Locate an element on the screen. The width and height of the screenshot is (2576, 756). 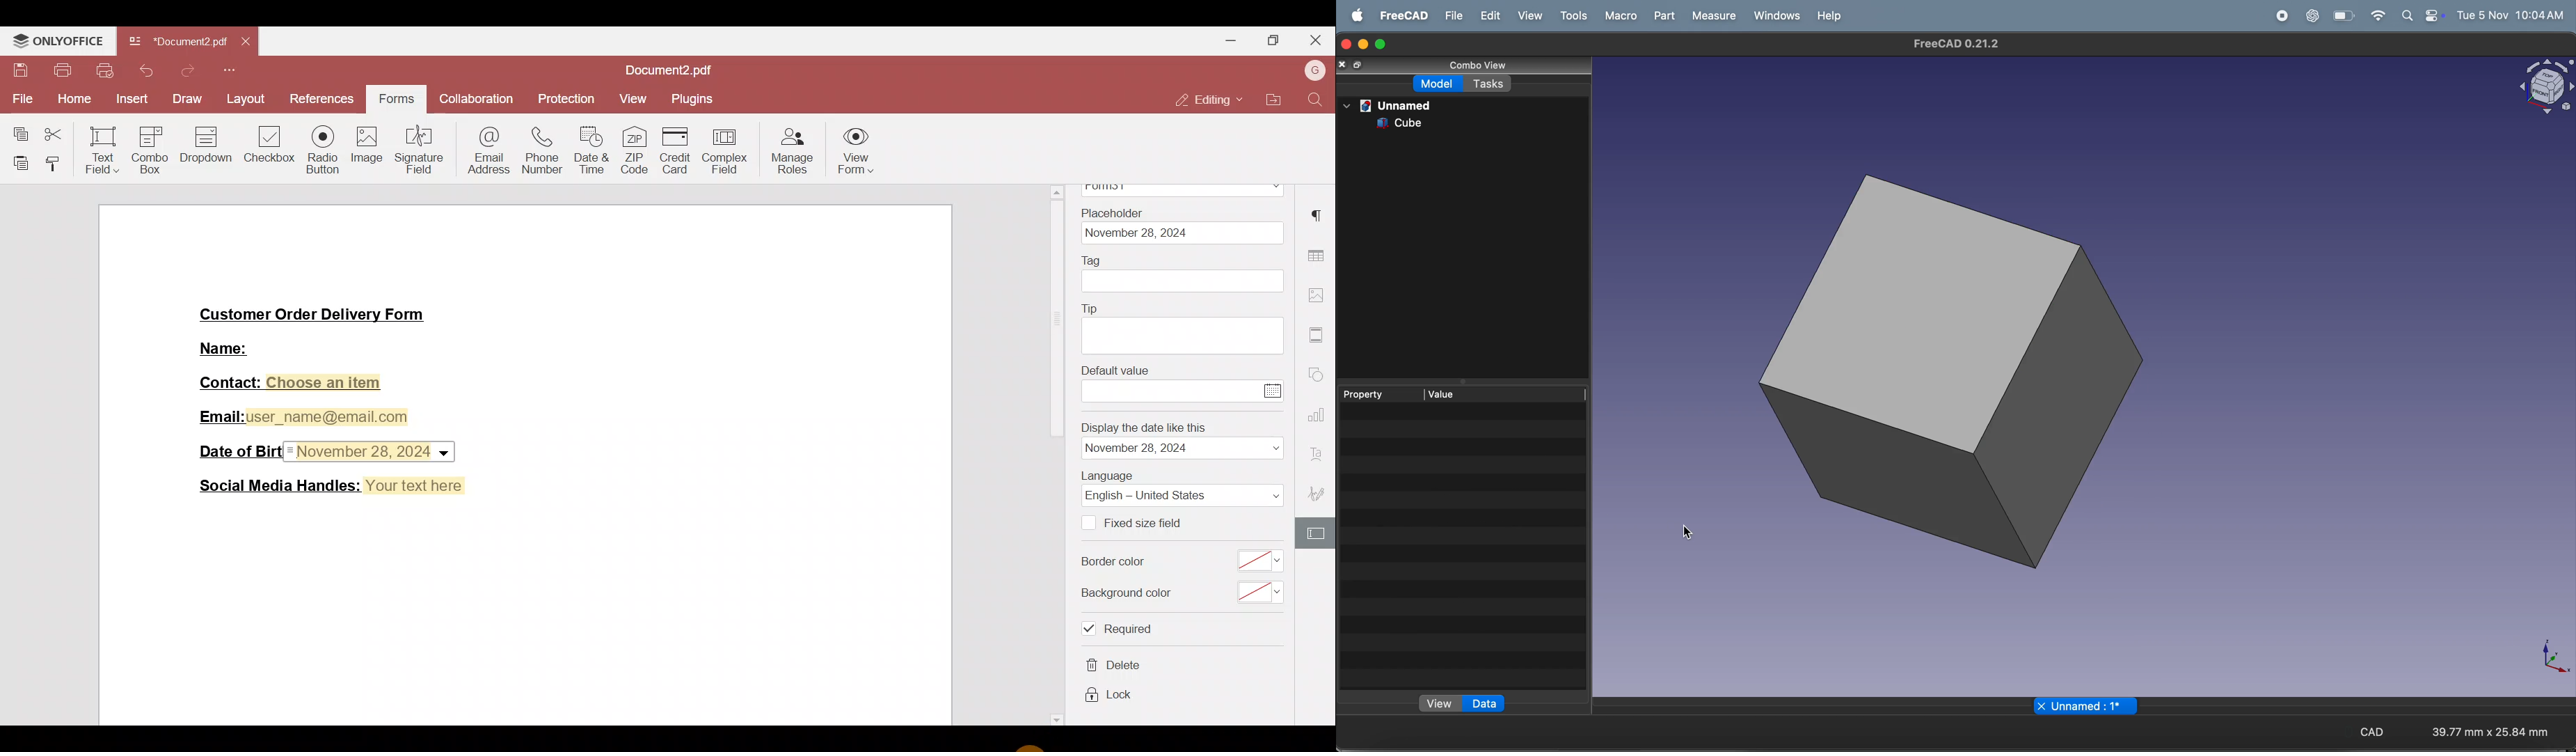
freecad tiltle is located at coordinates (1959, 43).